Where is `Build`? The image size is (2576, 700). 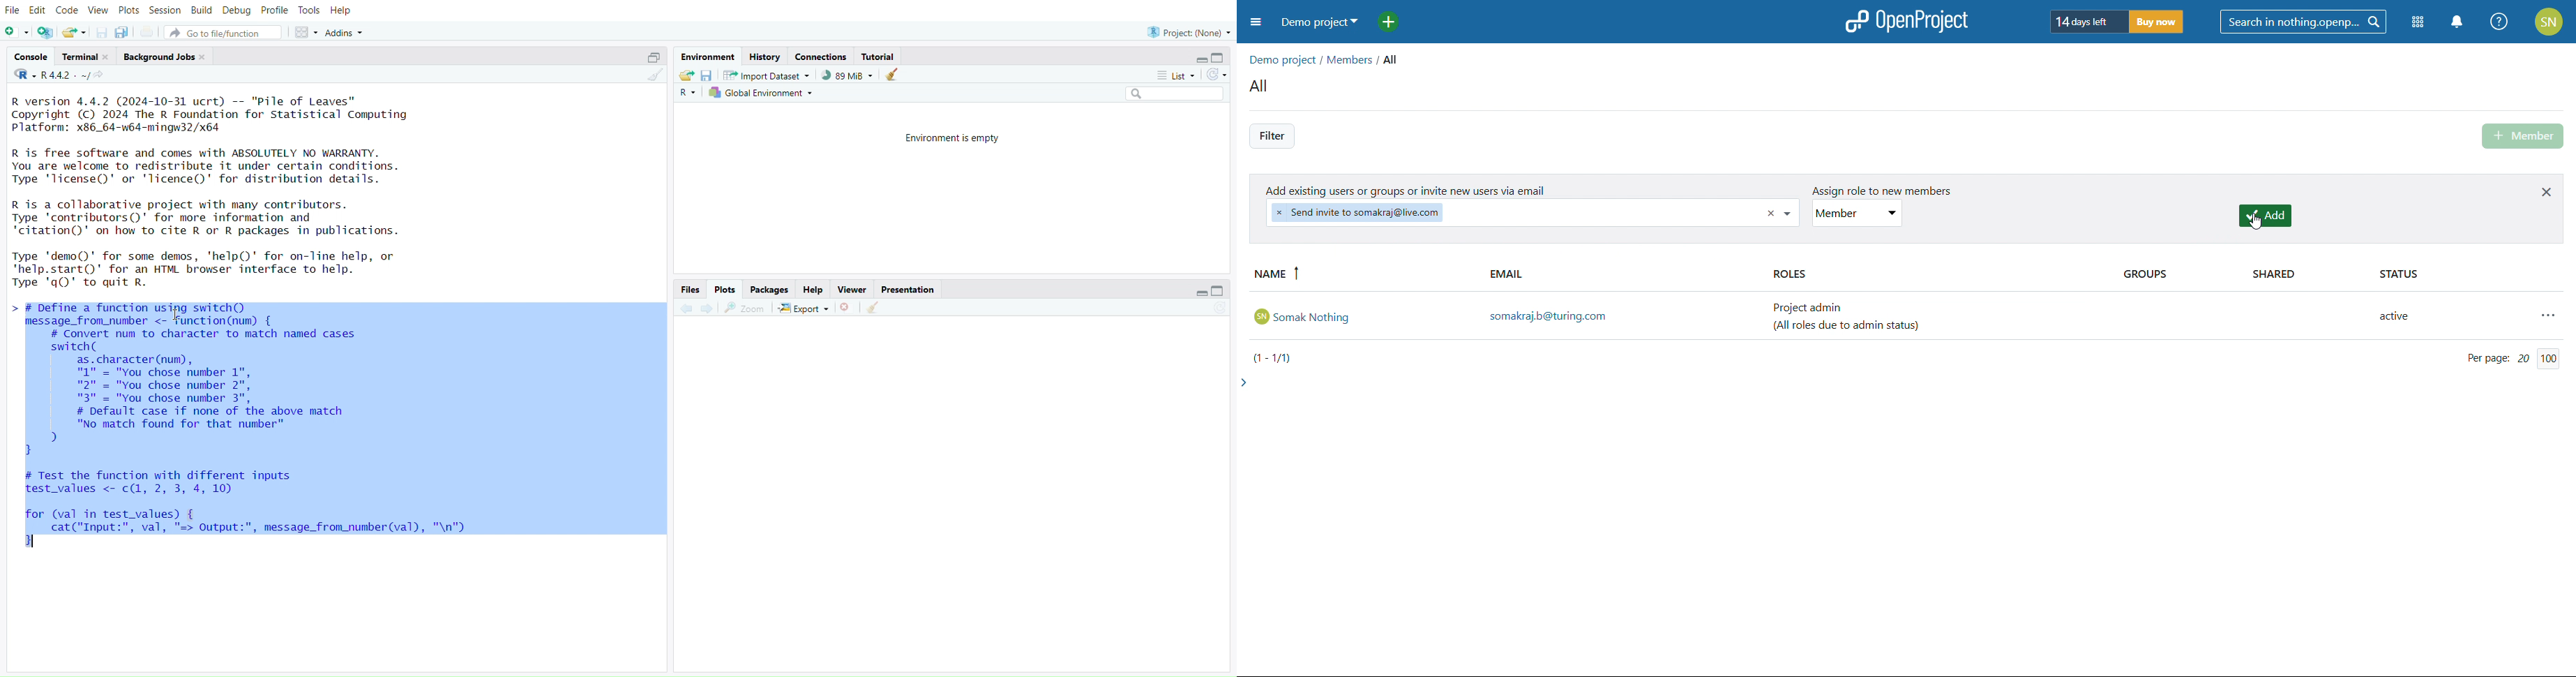 Build is located at coordinates (204, 10).